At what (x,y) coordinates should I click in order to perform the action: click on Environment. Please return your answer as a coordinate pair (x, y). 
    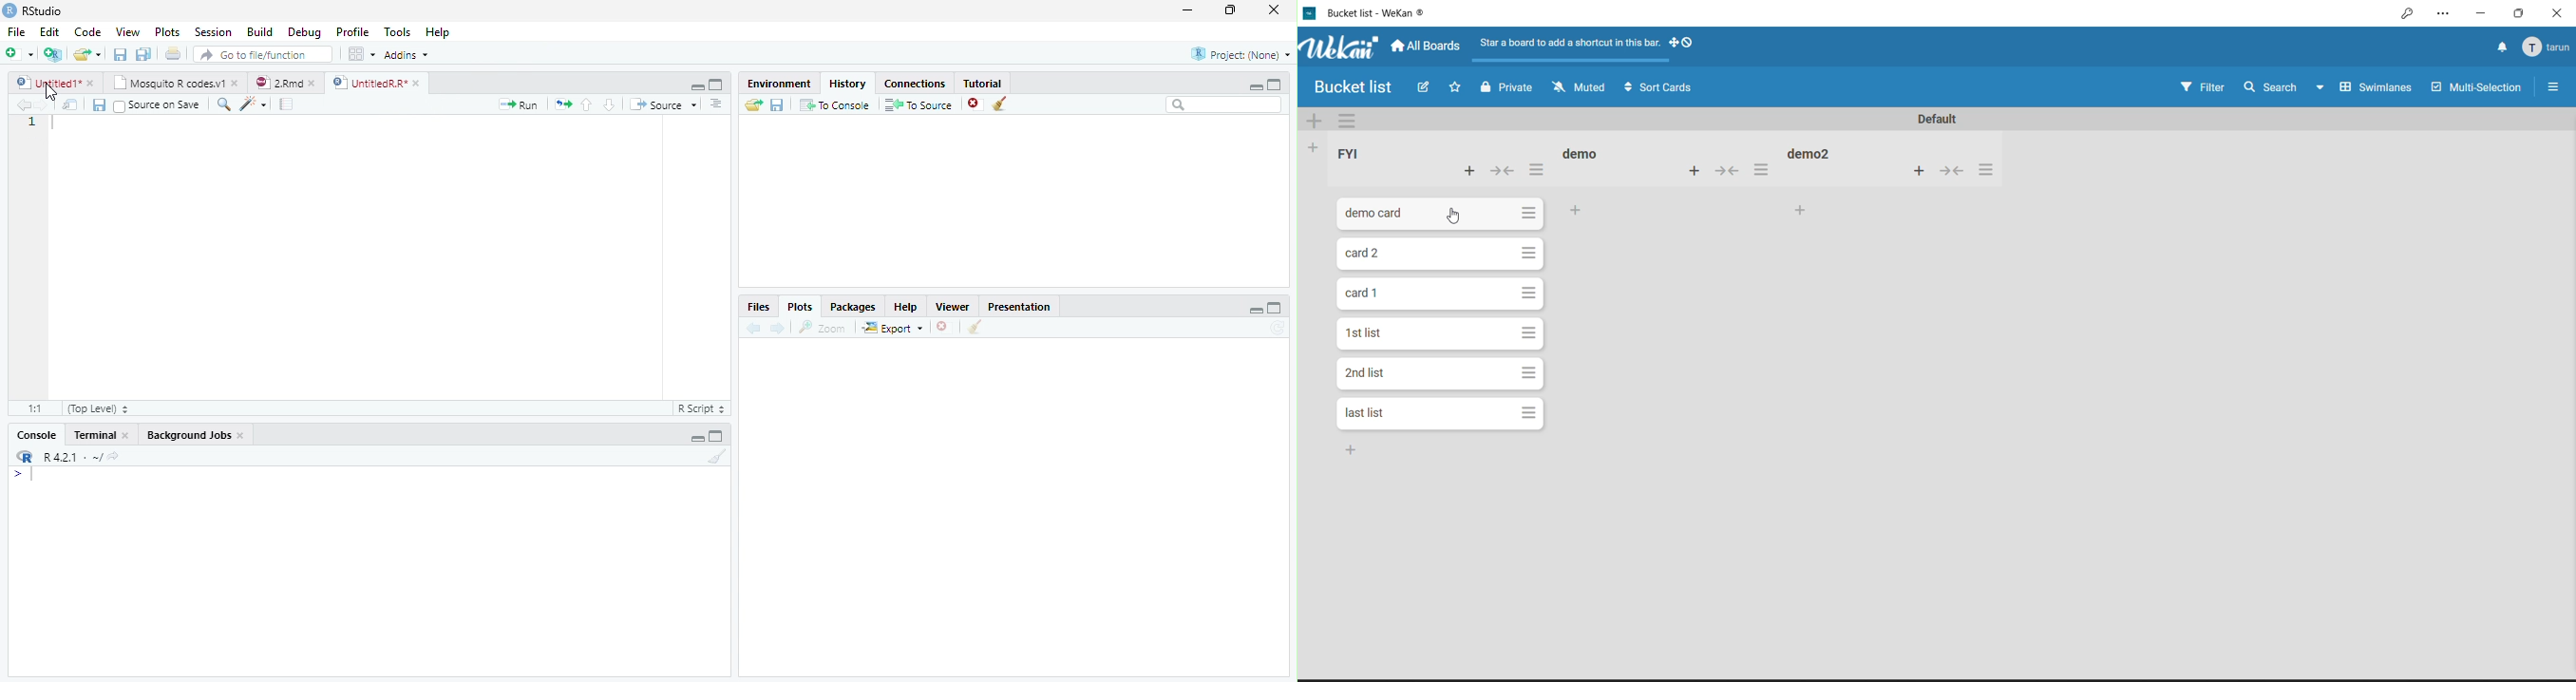
    Looking at the image, I should click on (781, 85).